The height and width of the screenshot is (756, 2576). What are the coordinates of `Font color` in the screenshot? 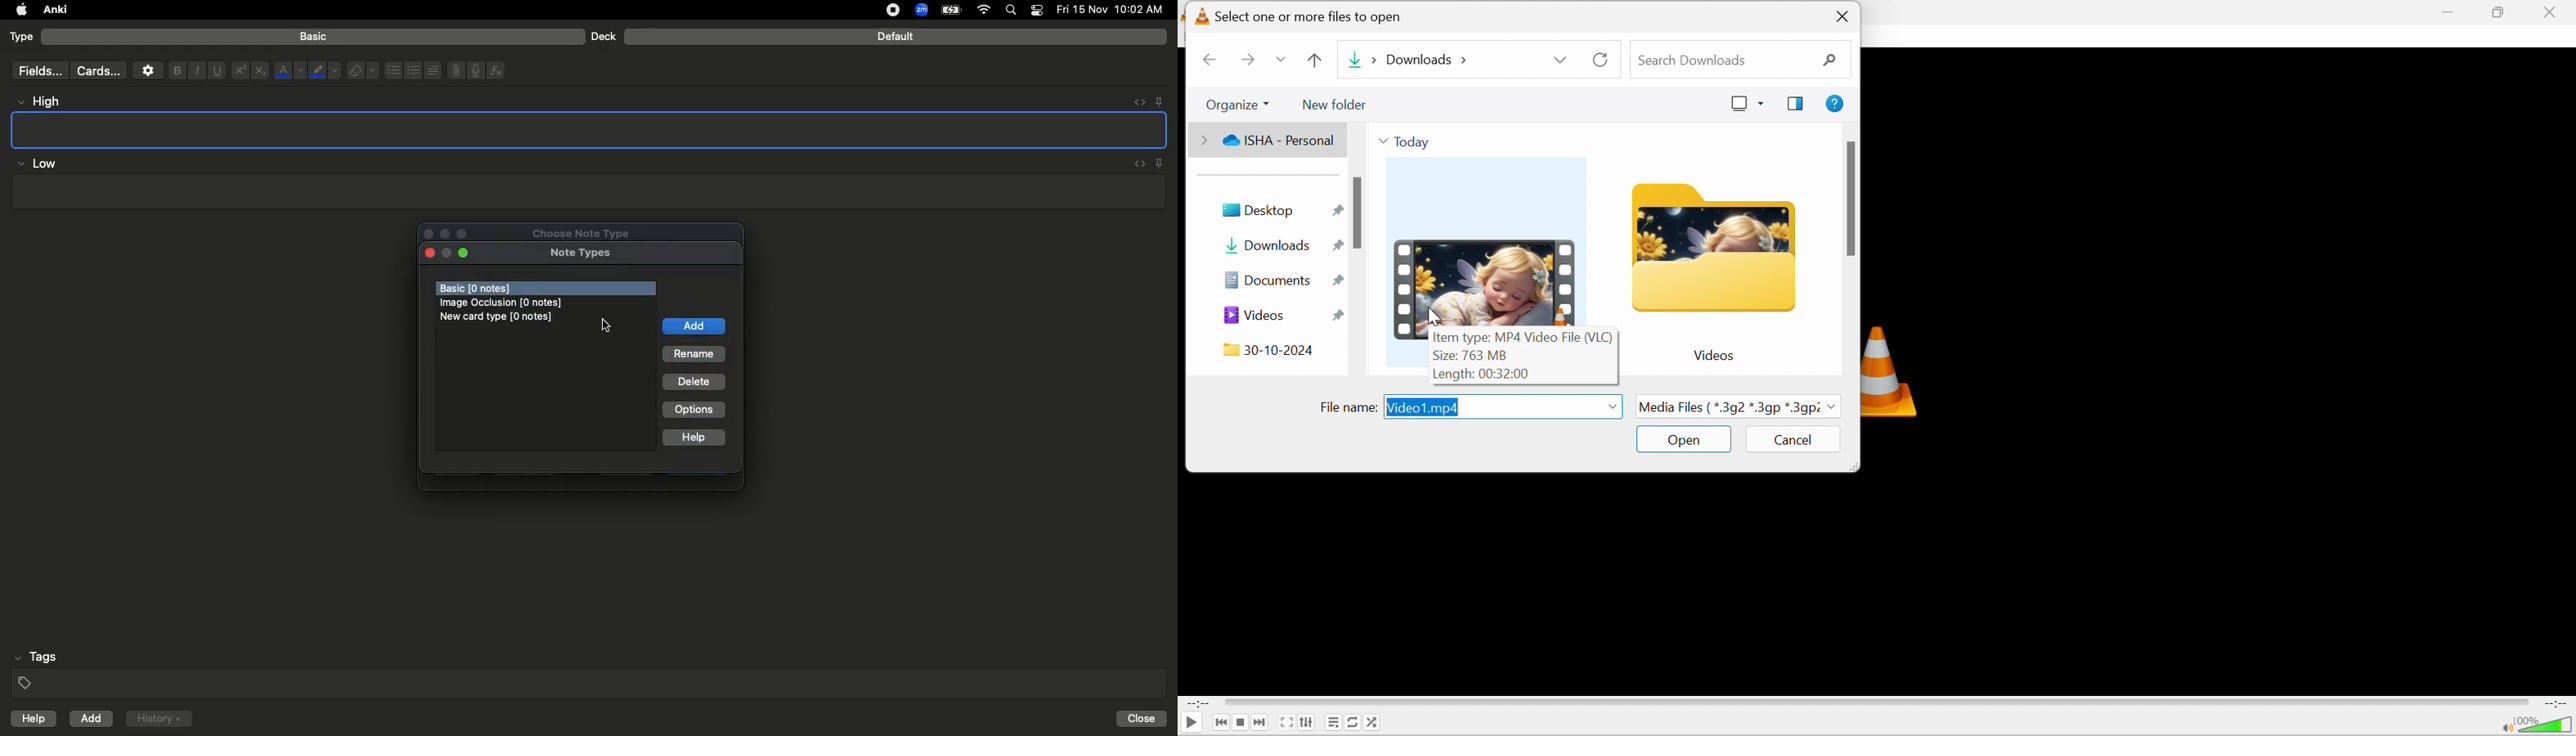 It's located at (289, 70).